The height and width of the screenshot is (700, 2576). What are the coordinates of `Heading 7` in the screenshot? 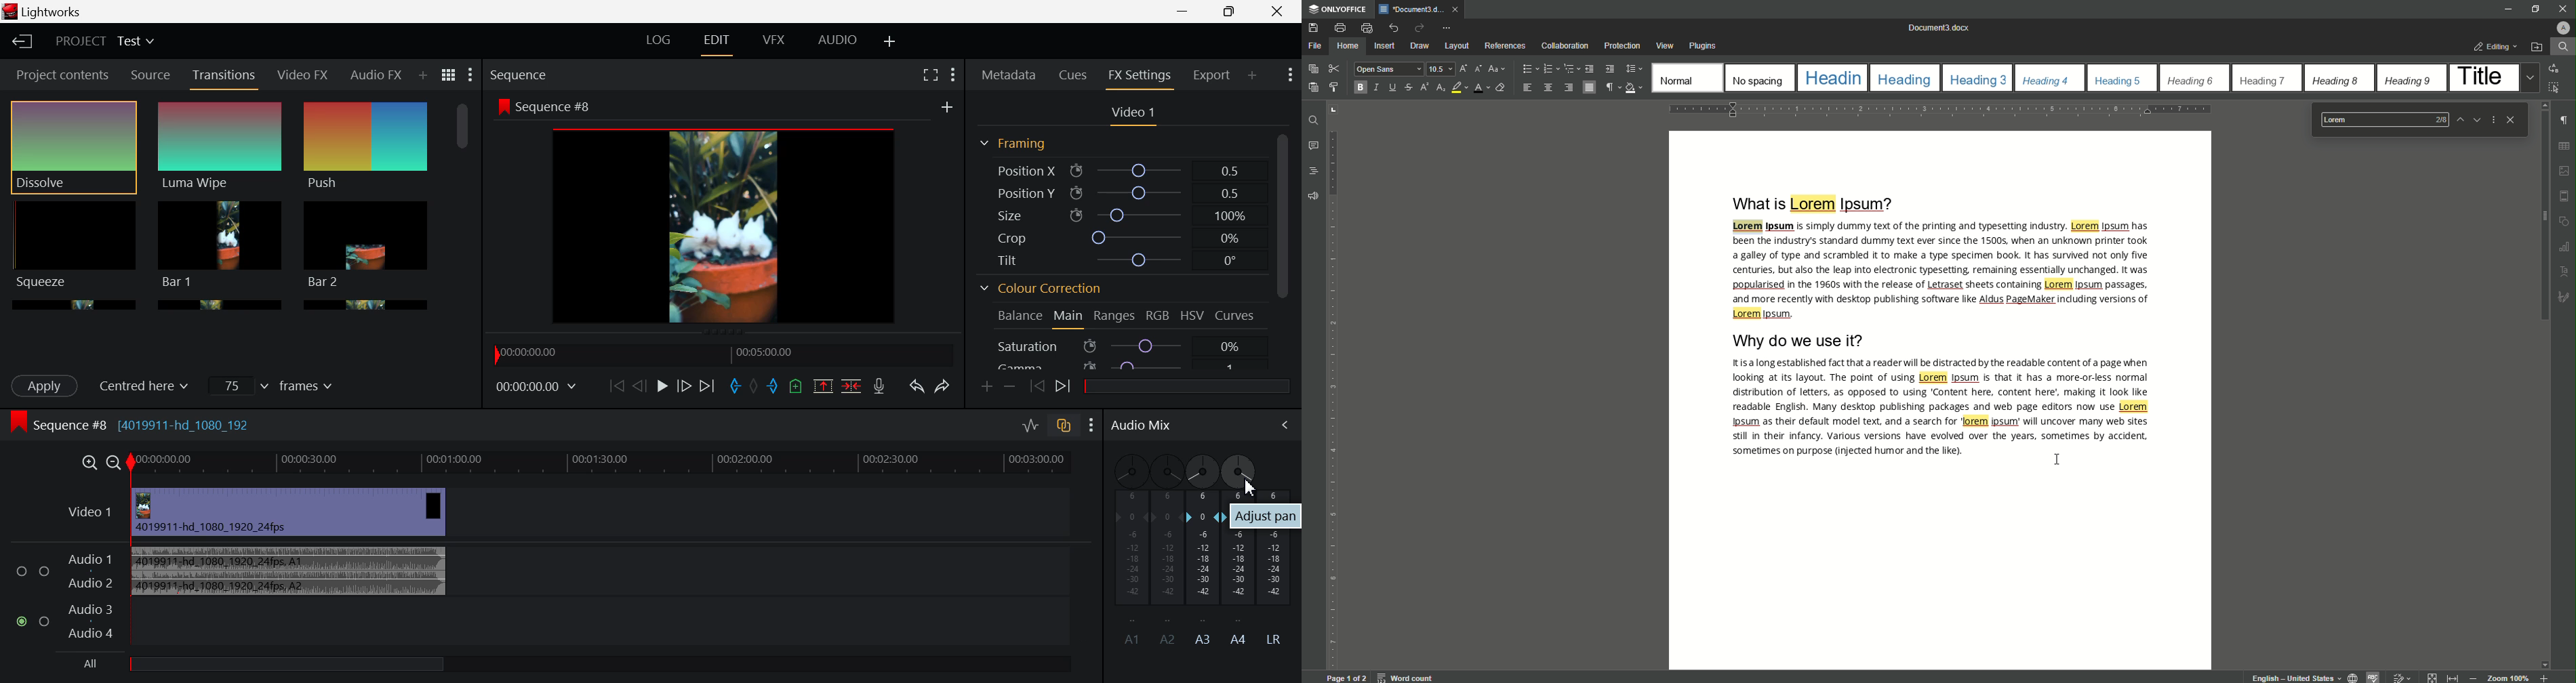 It's located at (2263, 80).